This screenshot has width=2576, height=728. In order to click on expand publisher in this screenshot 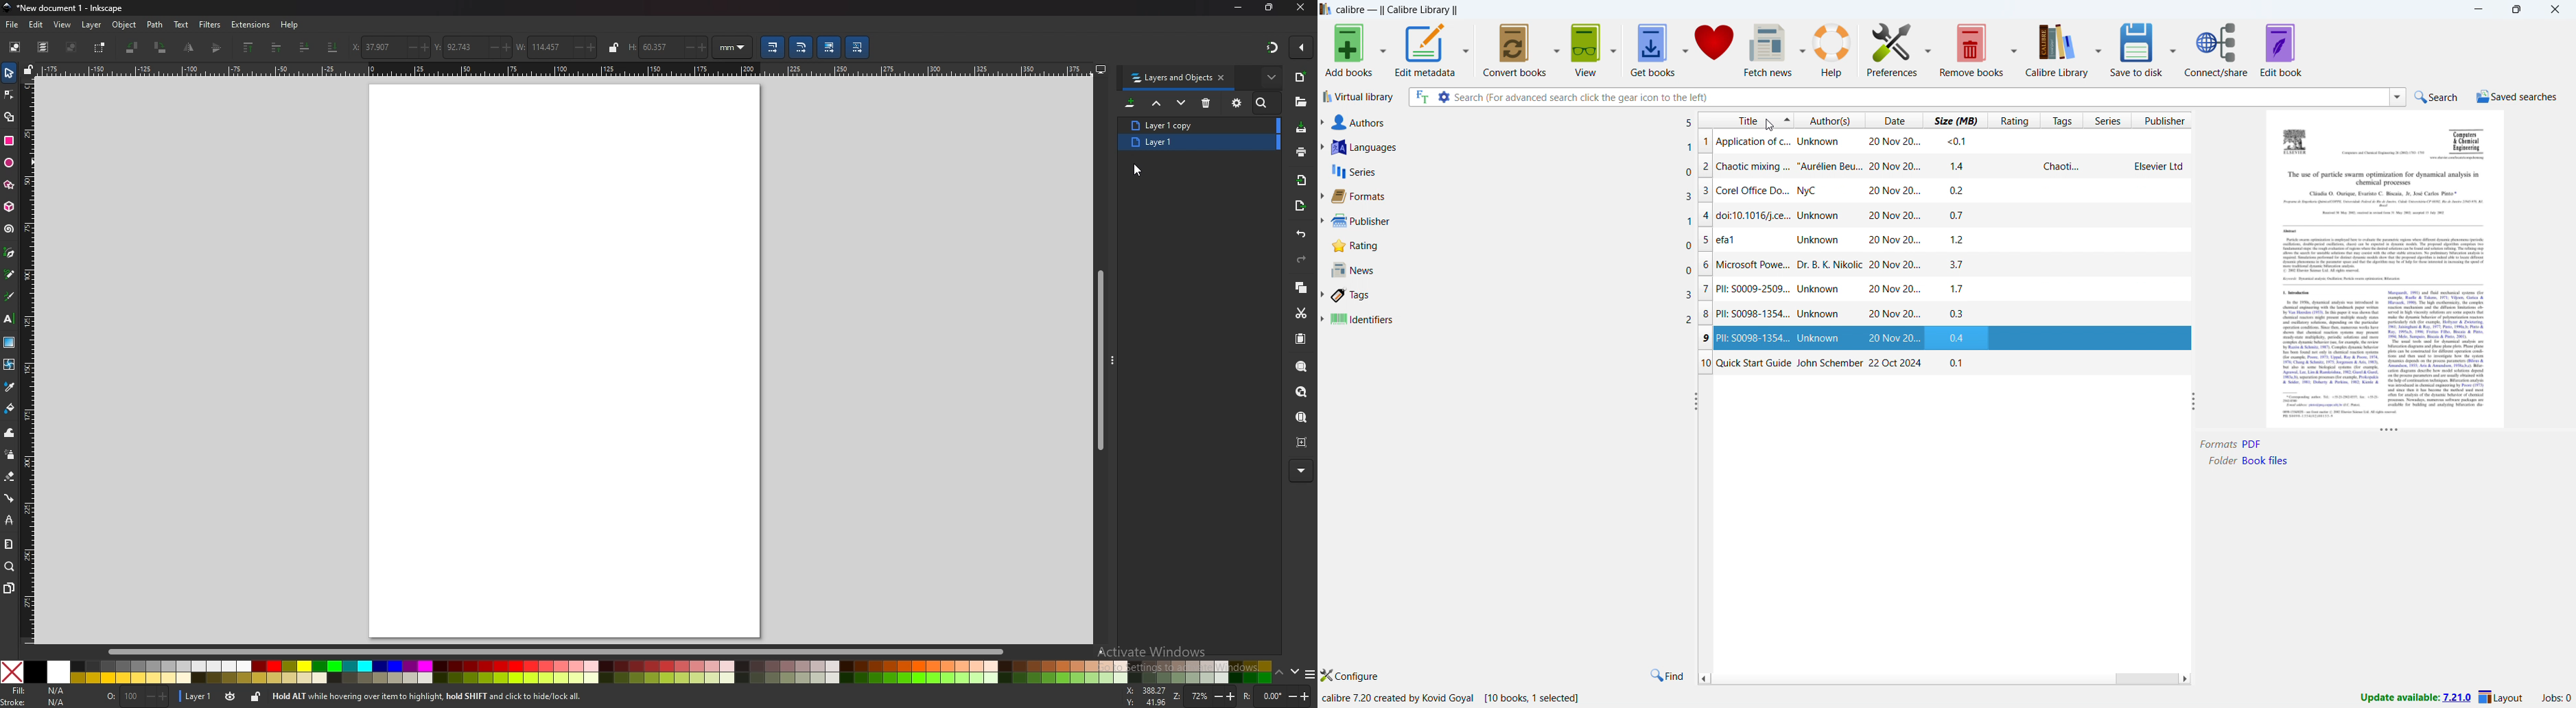, I will do `click(1321, 222)`.